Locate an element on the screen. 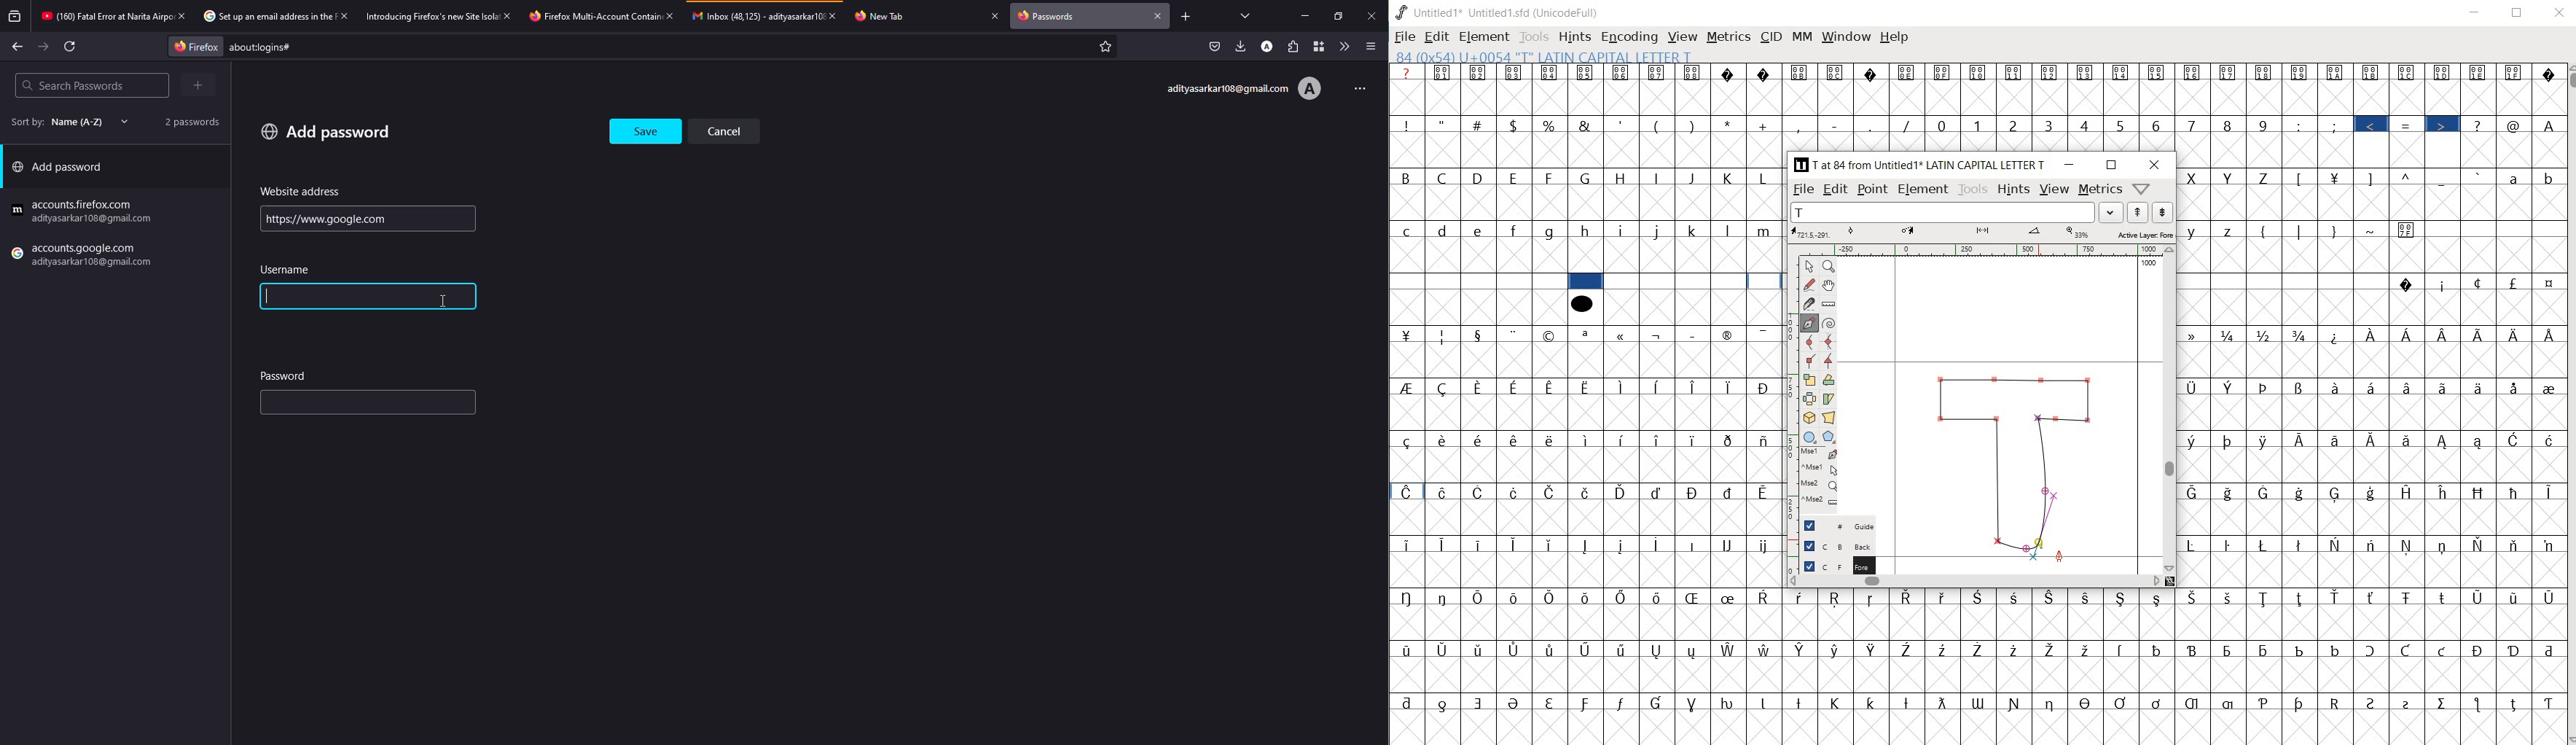  m is located at coordinates (1766, 230).